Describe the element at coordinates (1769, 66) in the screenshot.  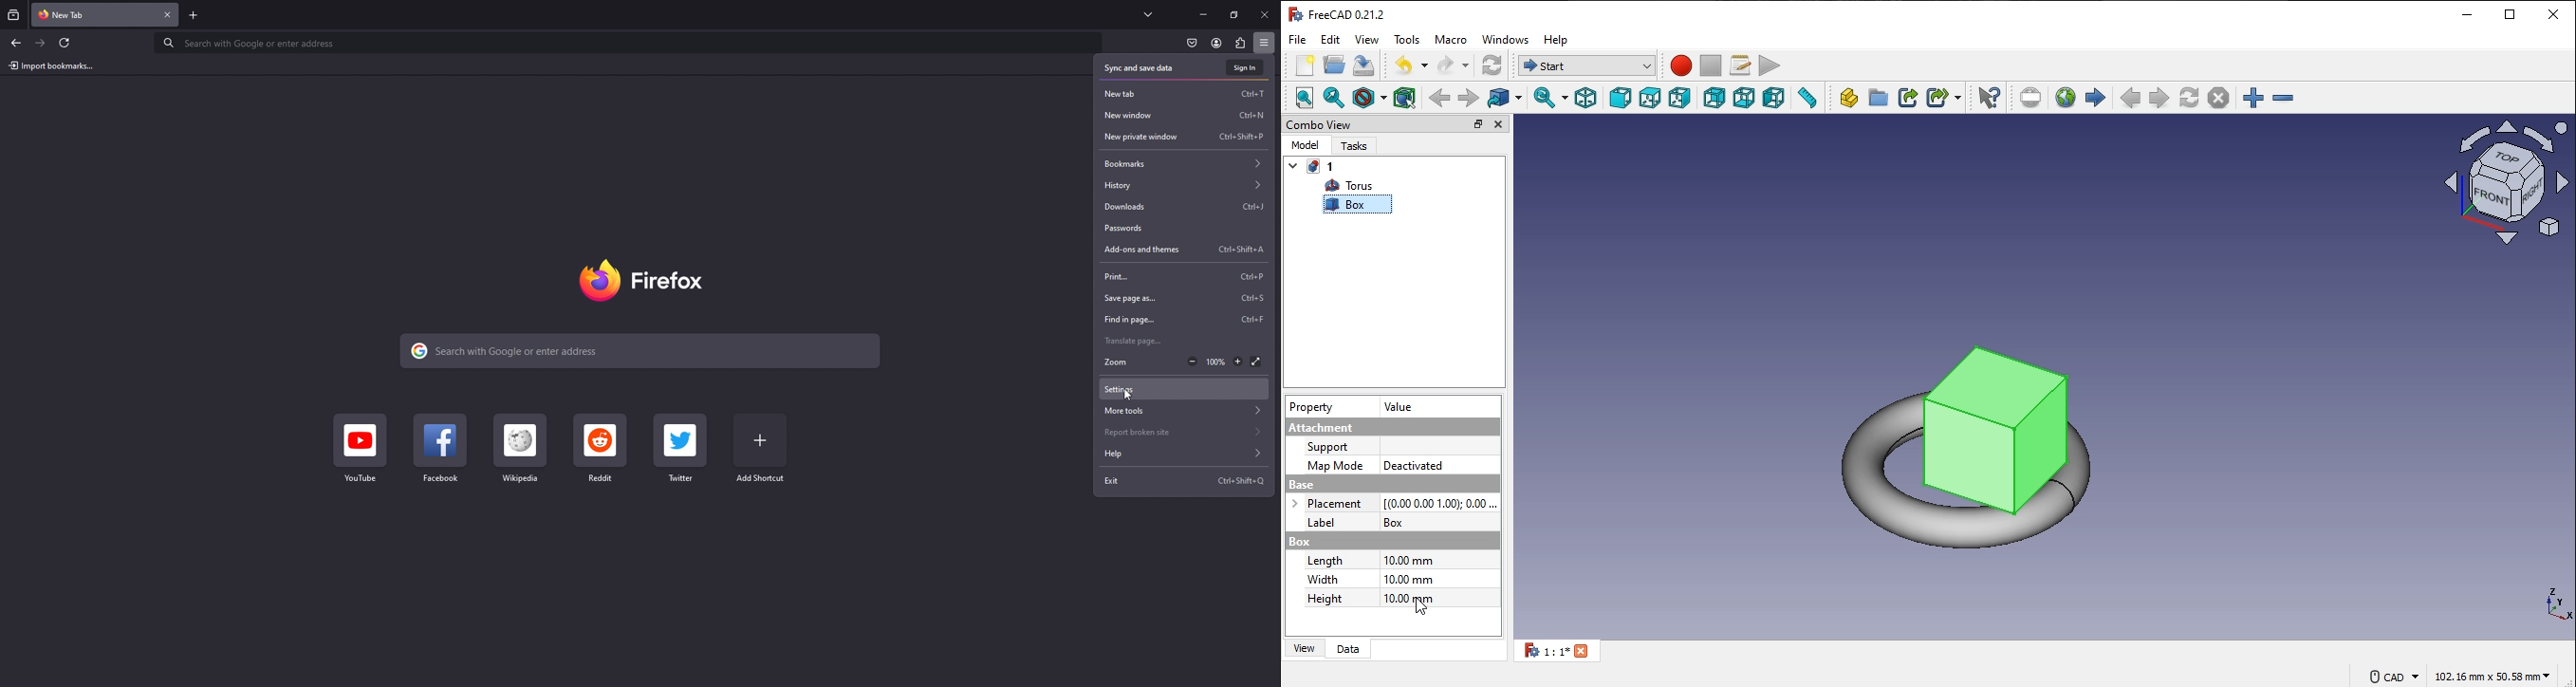
I see `execute macro recording` at that location.